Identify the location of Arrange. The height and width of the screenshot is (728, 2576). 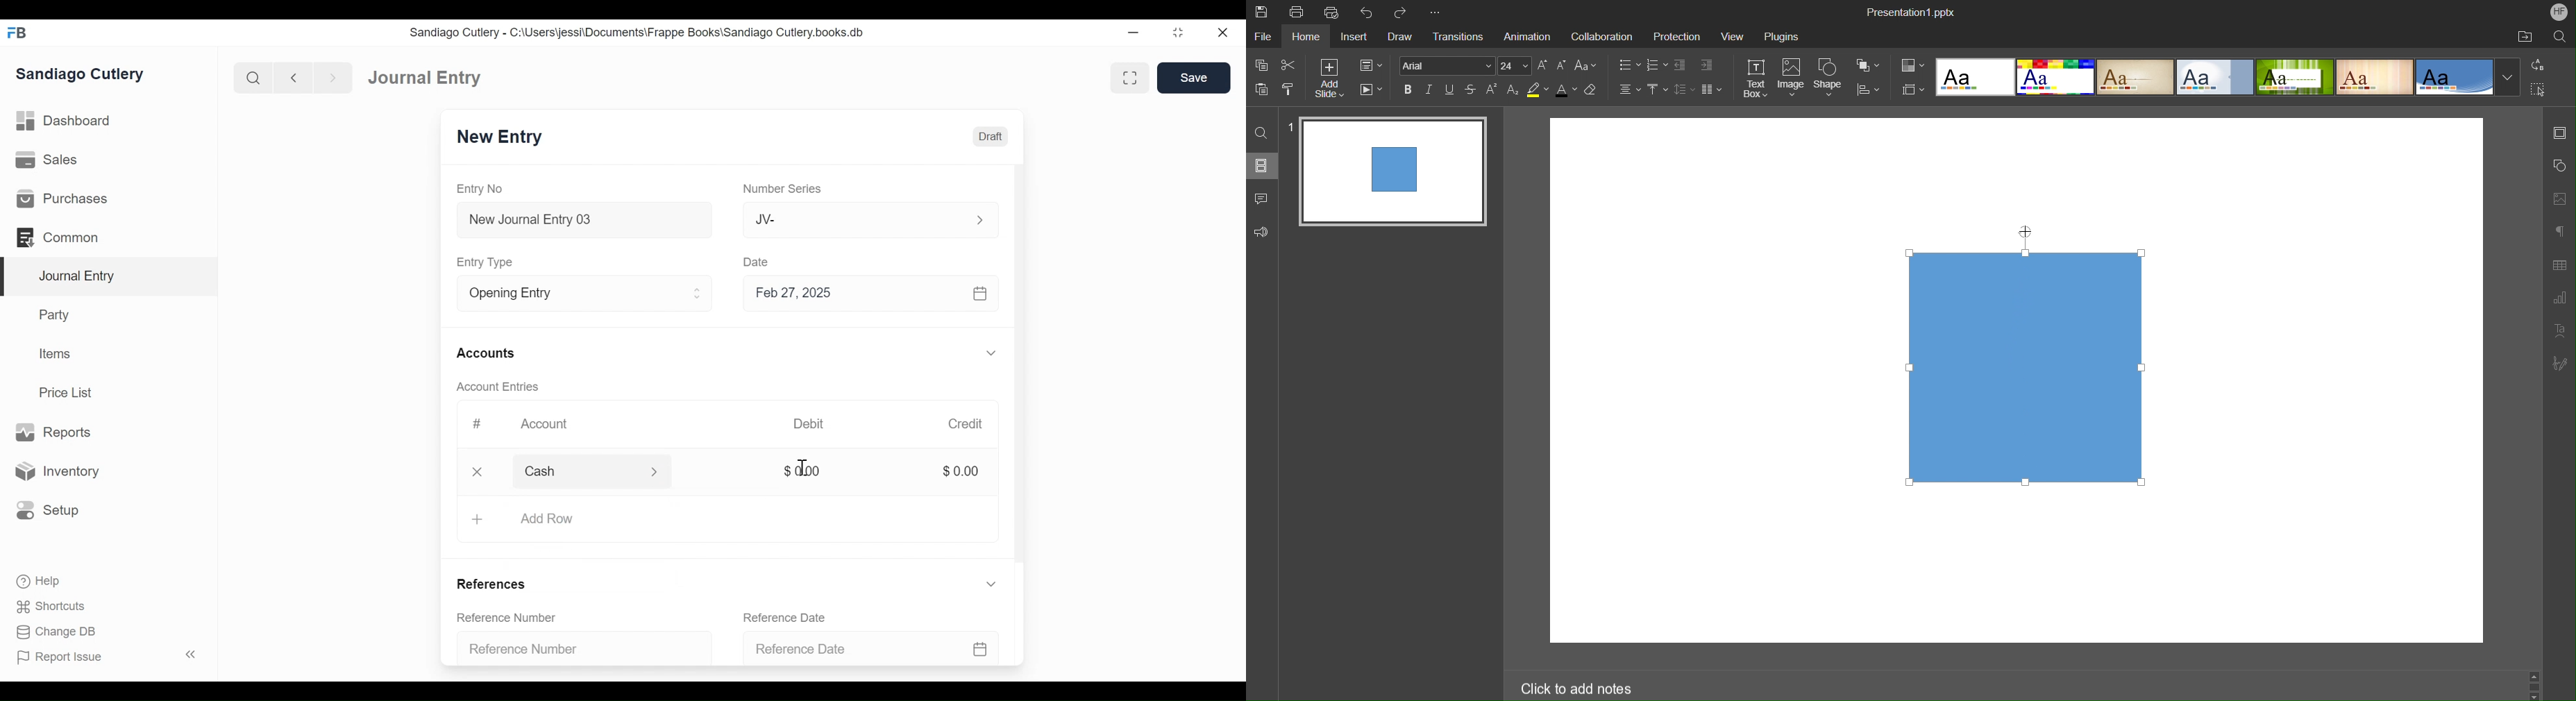
(1869, 65).